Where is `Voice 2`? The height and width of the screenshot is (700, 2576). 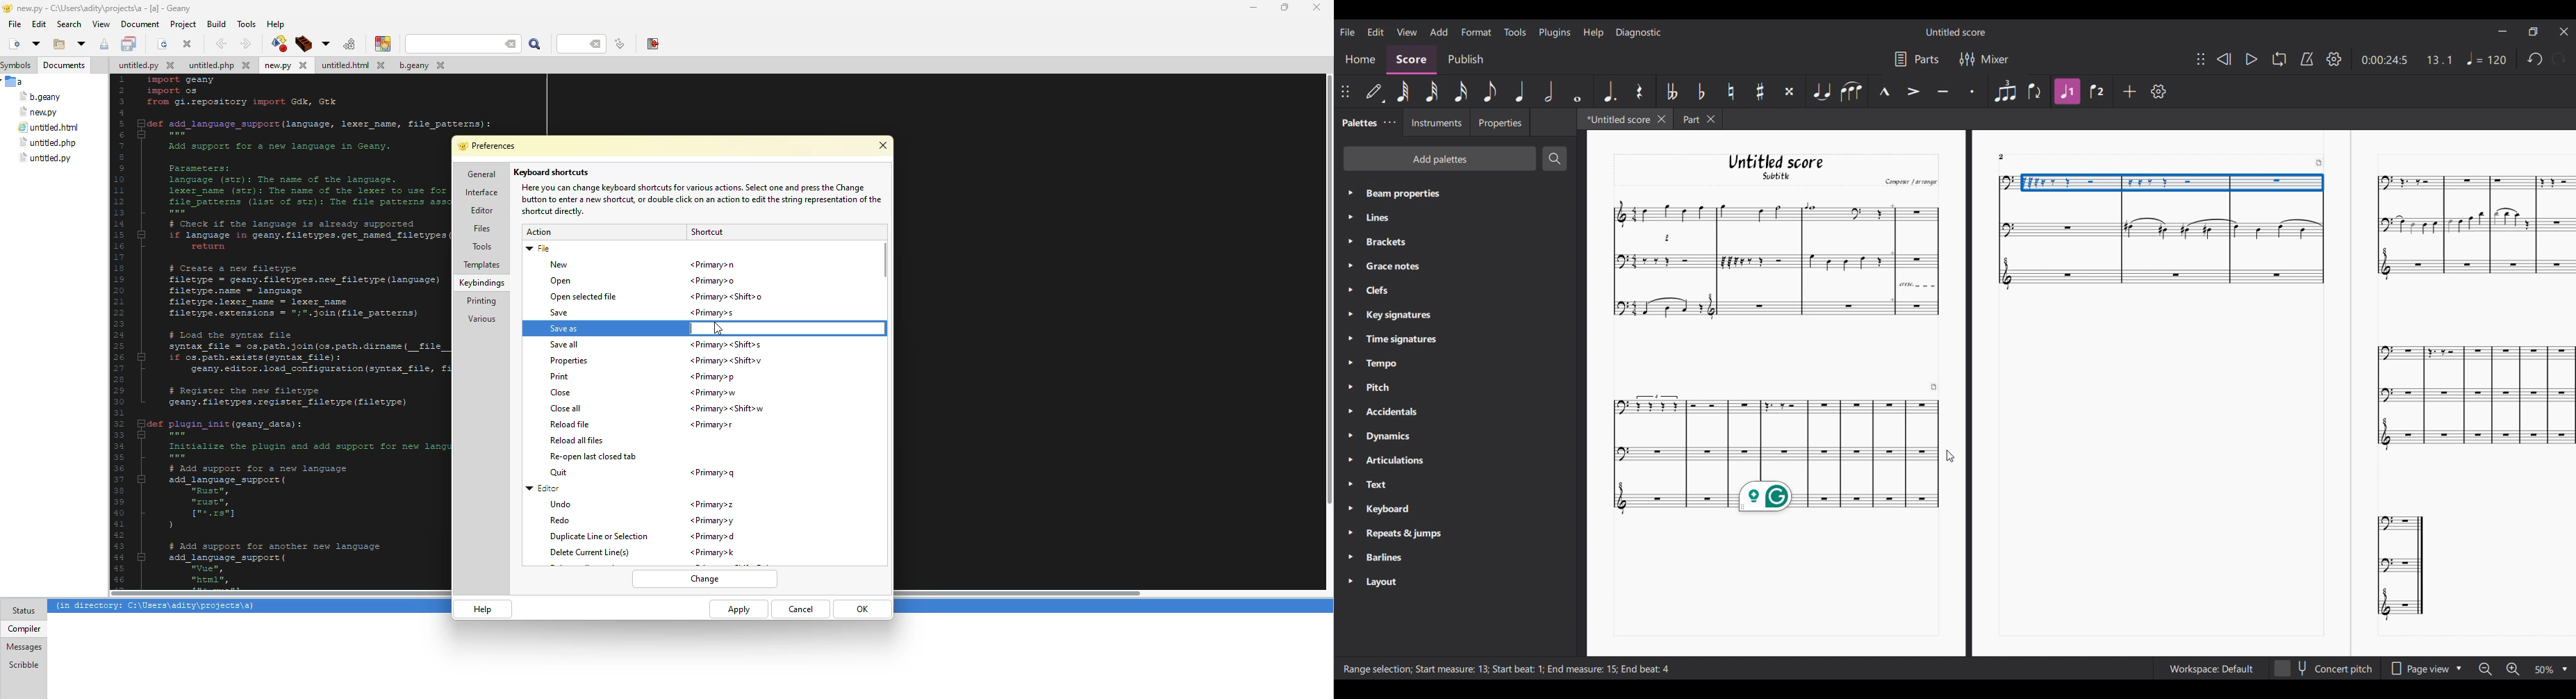 Voice 2 is located at coordinates (2097, 91).